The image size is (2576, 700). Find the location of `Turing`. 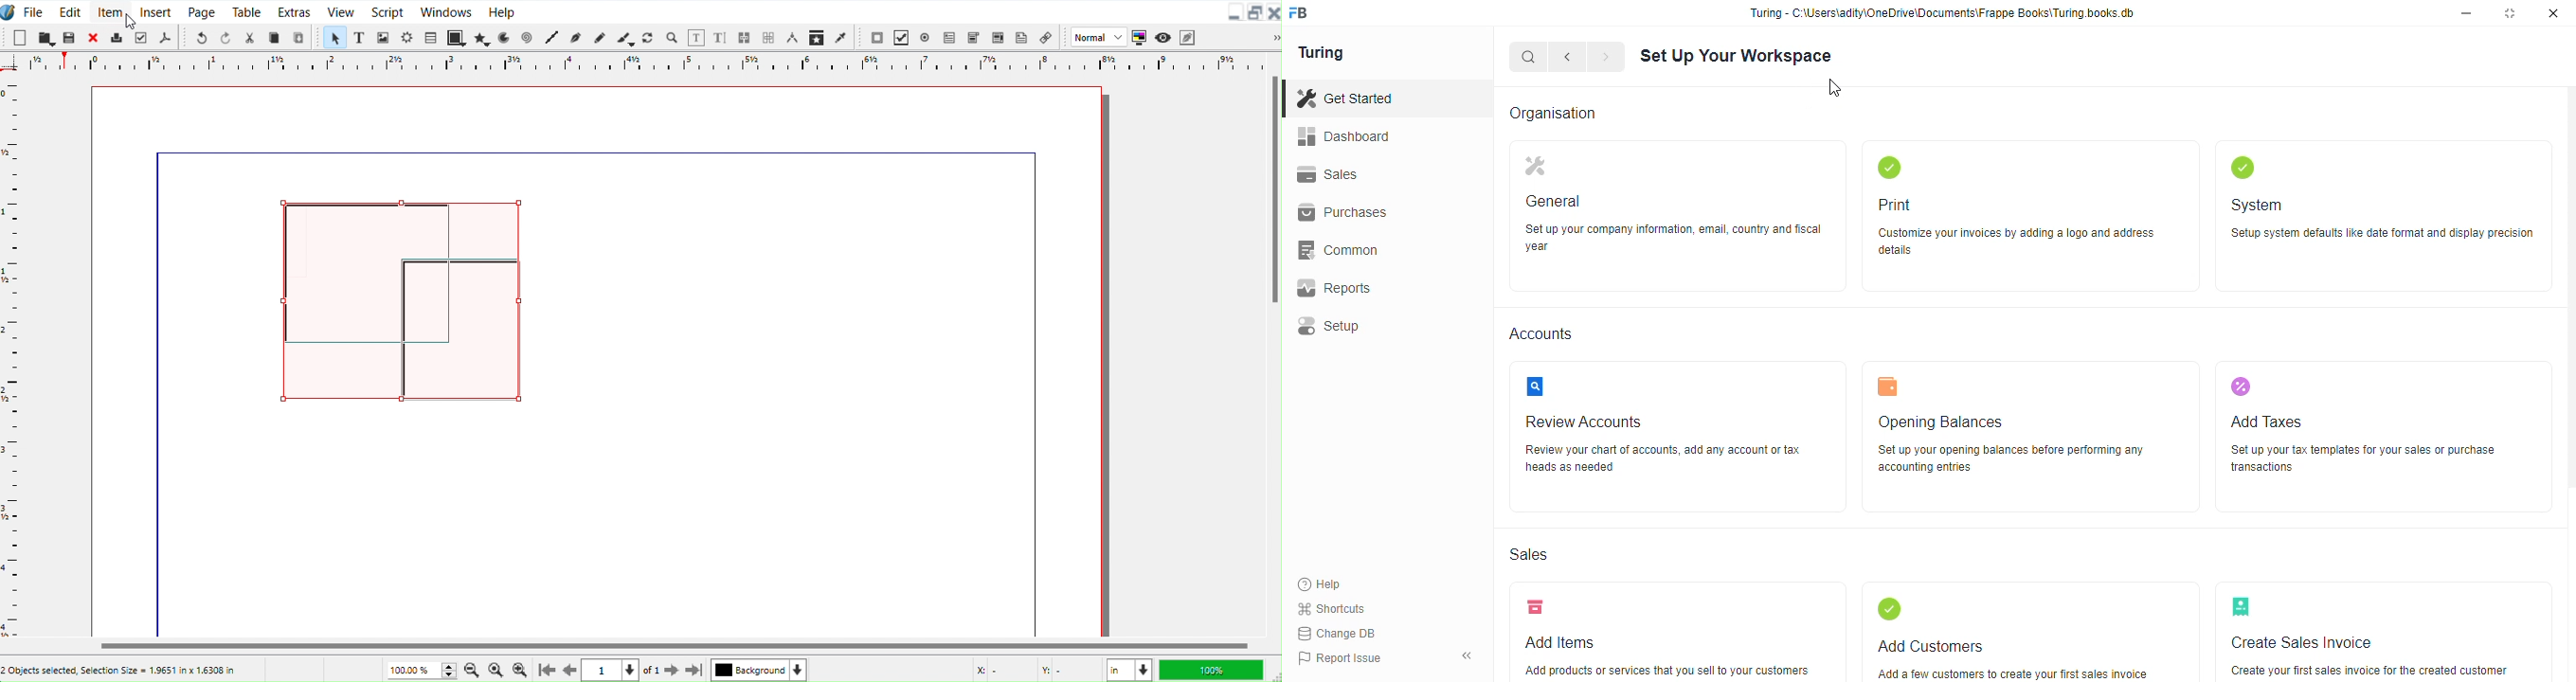

Turing is located at coordinates (1326, 53).